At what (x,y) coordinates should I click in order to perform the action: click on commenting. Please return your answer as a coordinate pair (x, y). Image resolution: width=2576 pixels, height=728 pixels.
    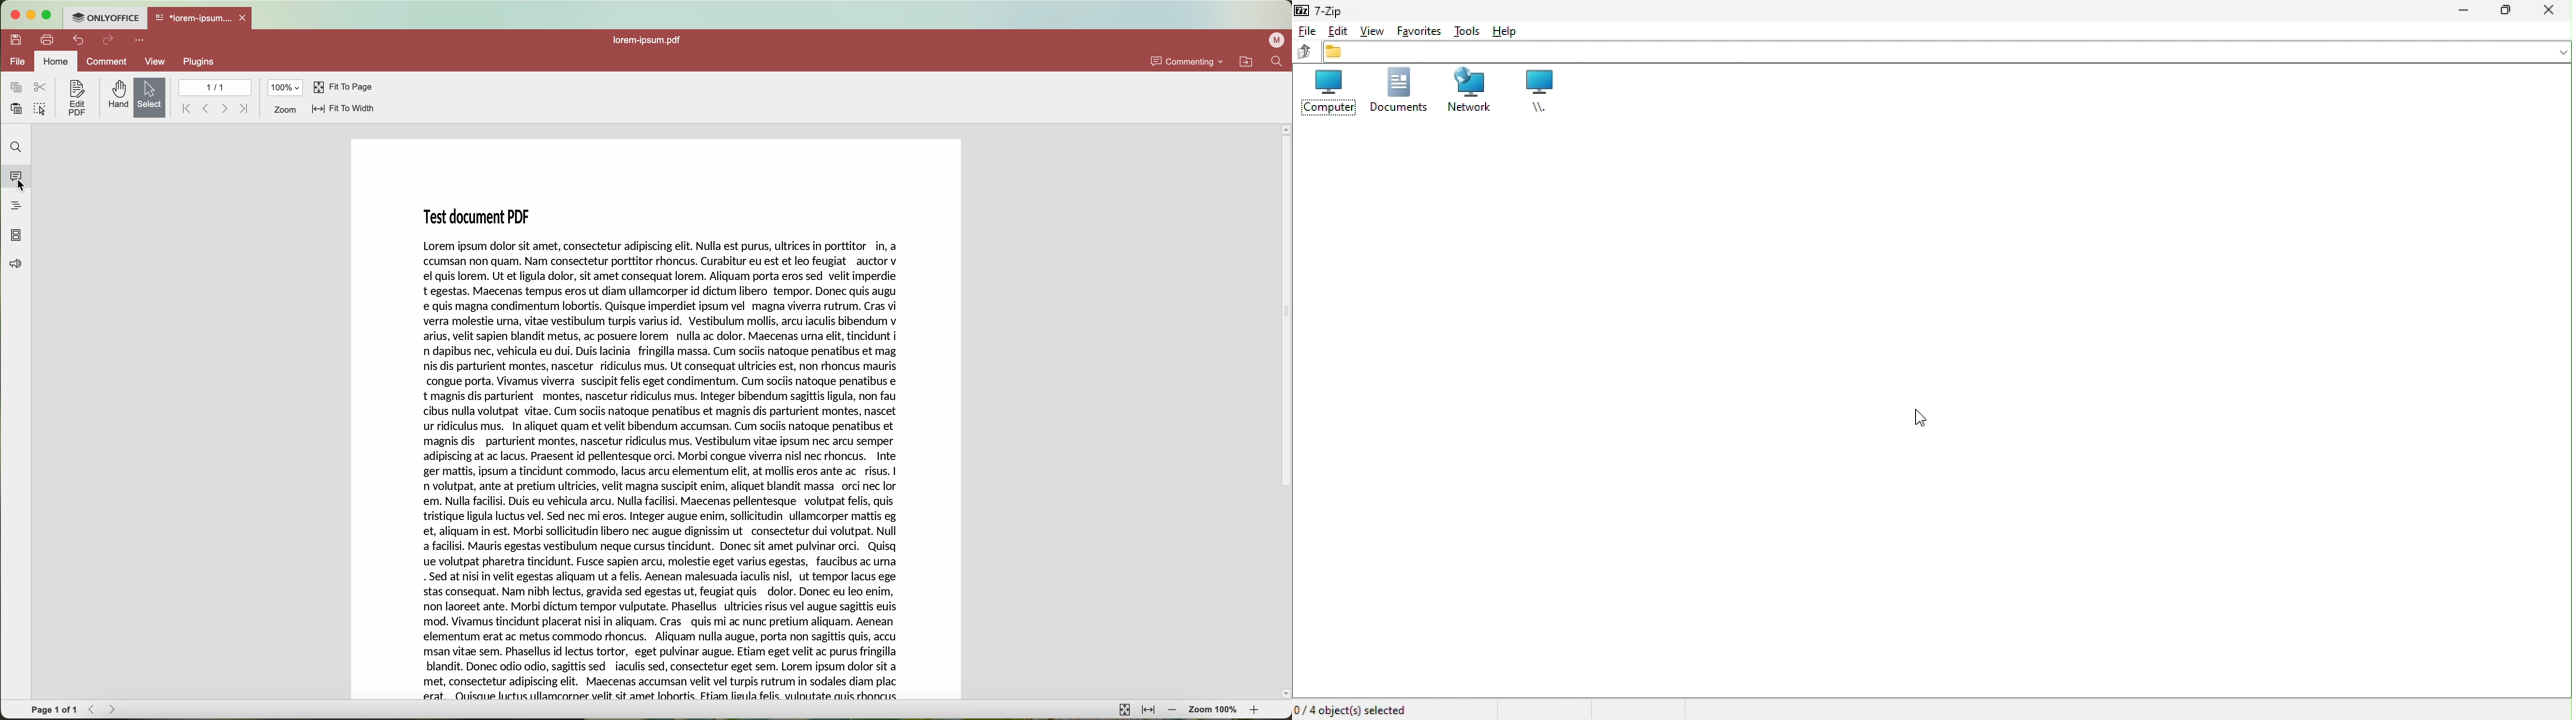
    Looking at the image, I should click on (1188, 61).